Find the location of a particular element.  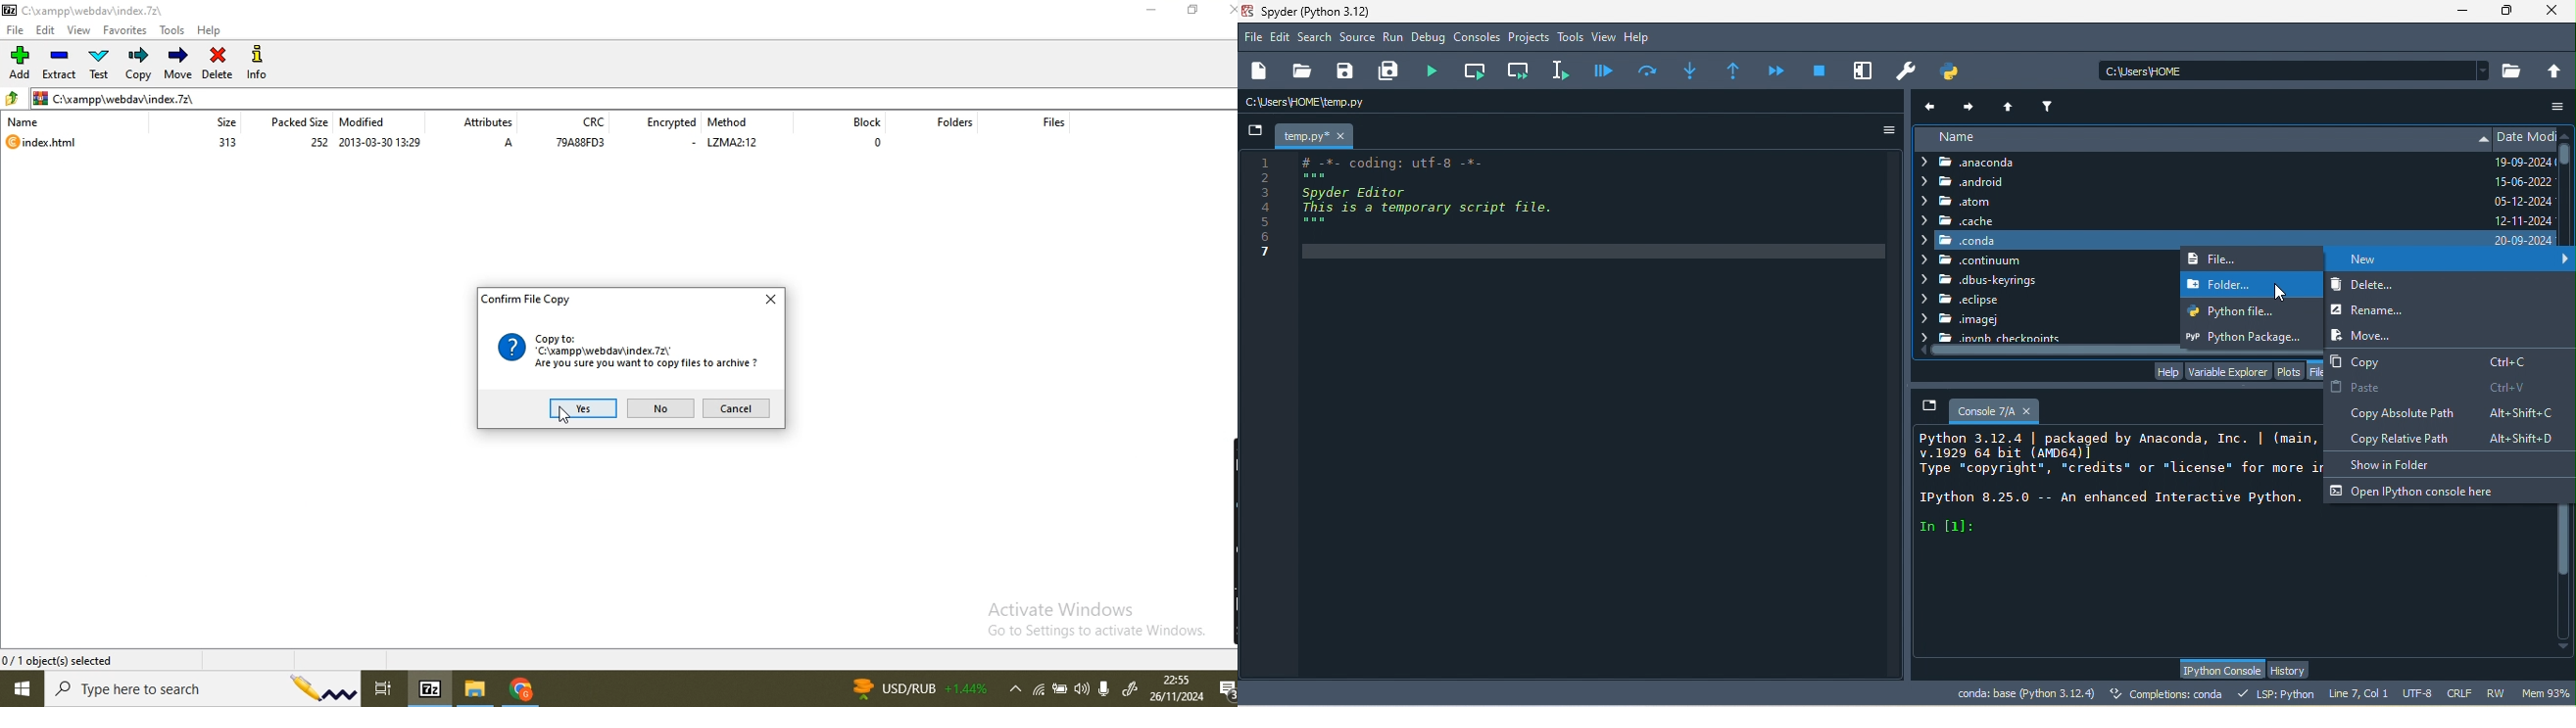

name is located at coordinates (2200, 138).